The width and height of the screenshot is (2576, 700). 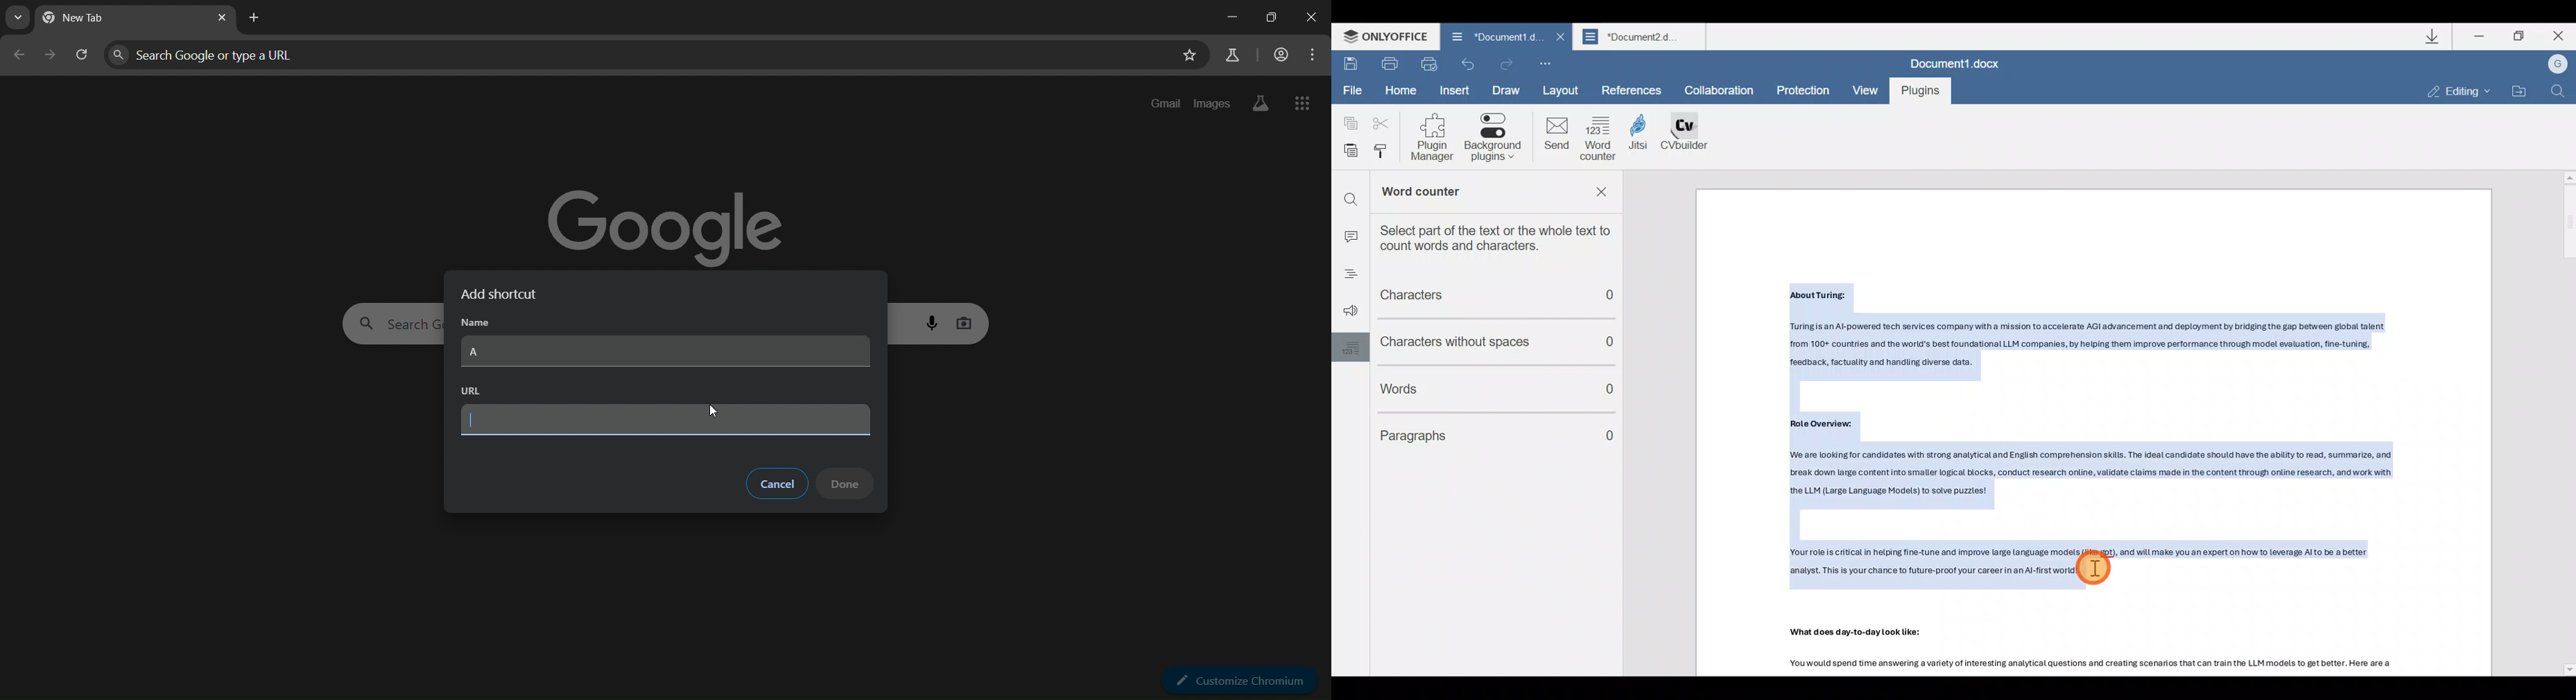 What do you see at coordinates (21, 18) in the screenshot?
I see `search tabs` at bounding box center [21, 18].